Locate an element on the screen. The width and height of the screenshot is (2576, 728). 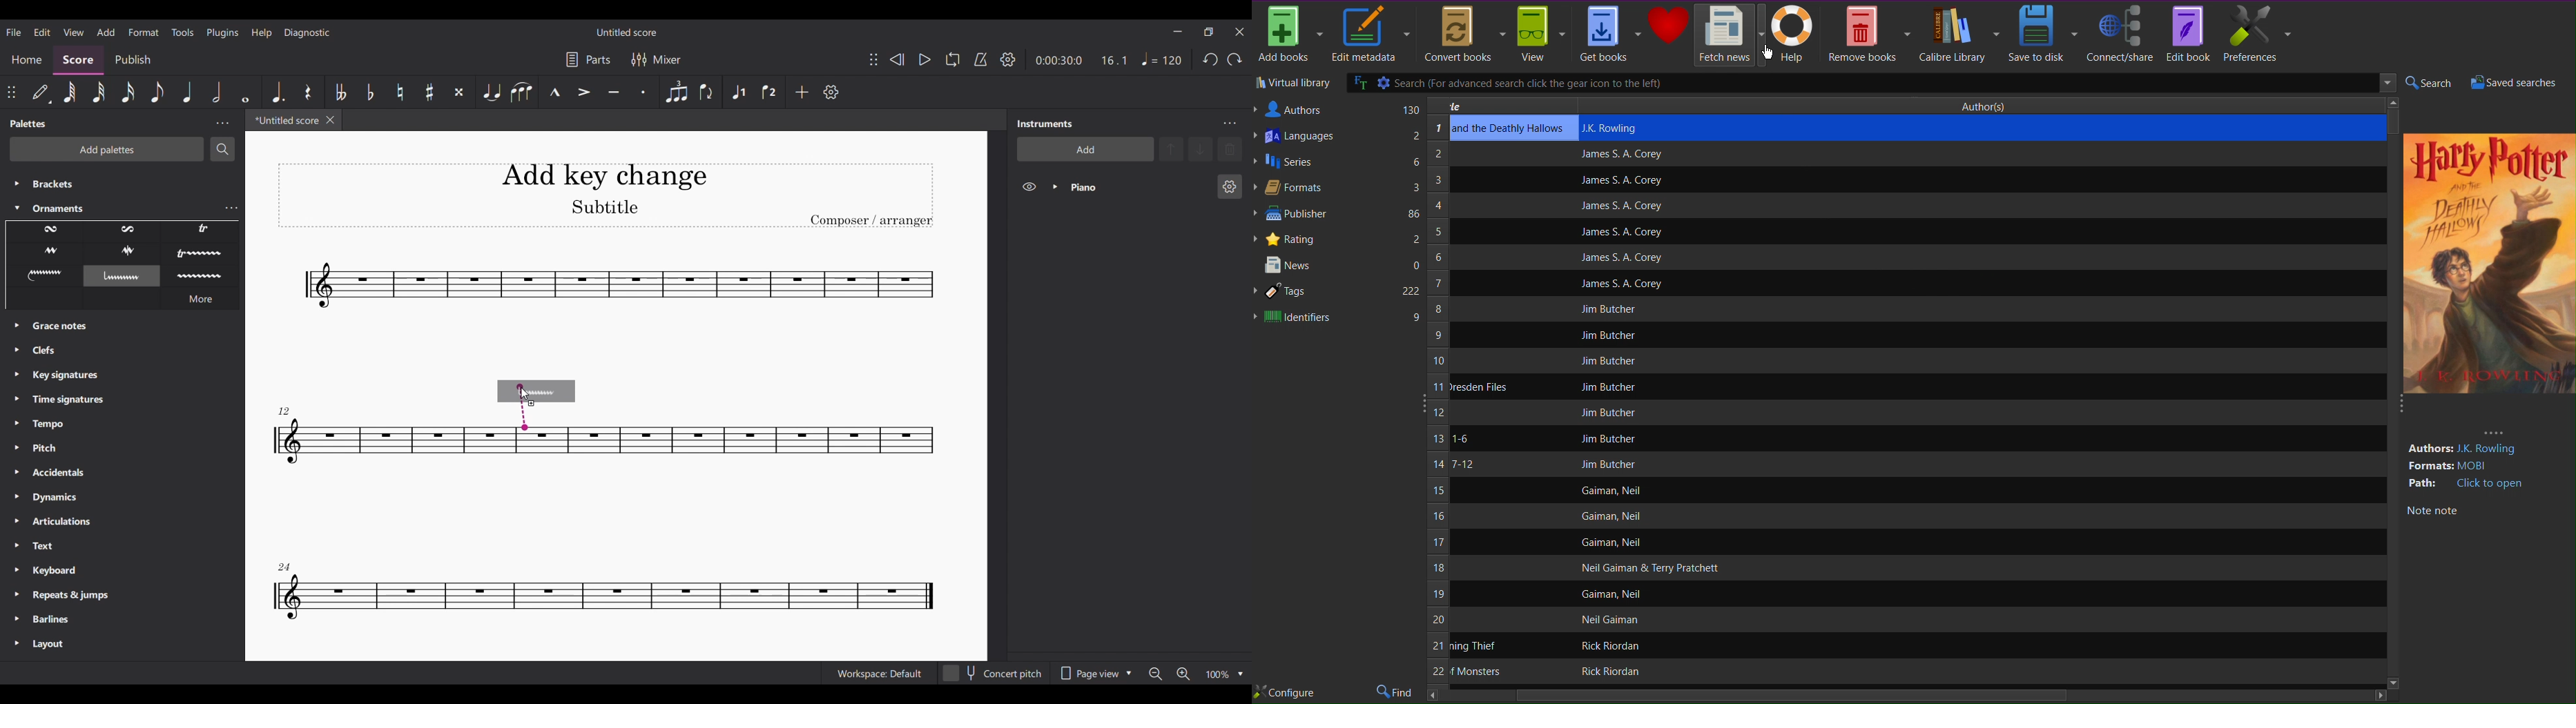
Neil Gaiman is located at coordinates (1612, 620).